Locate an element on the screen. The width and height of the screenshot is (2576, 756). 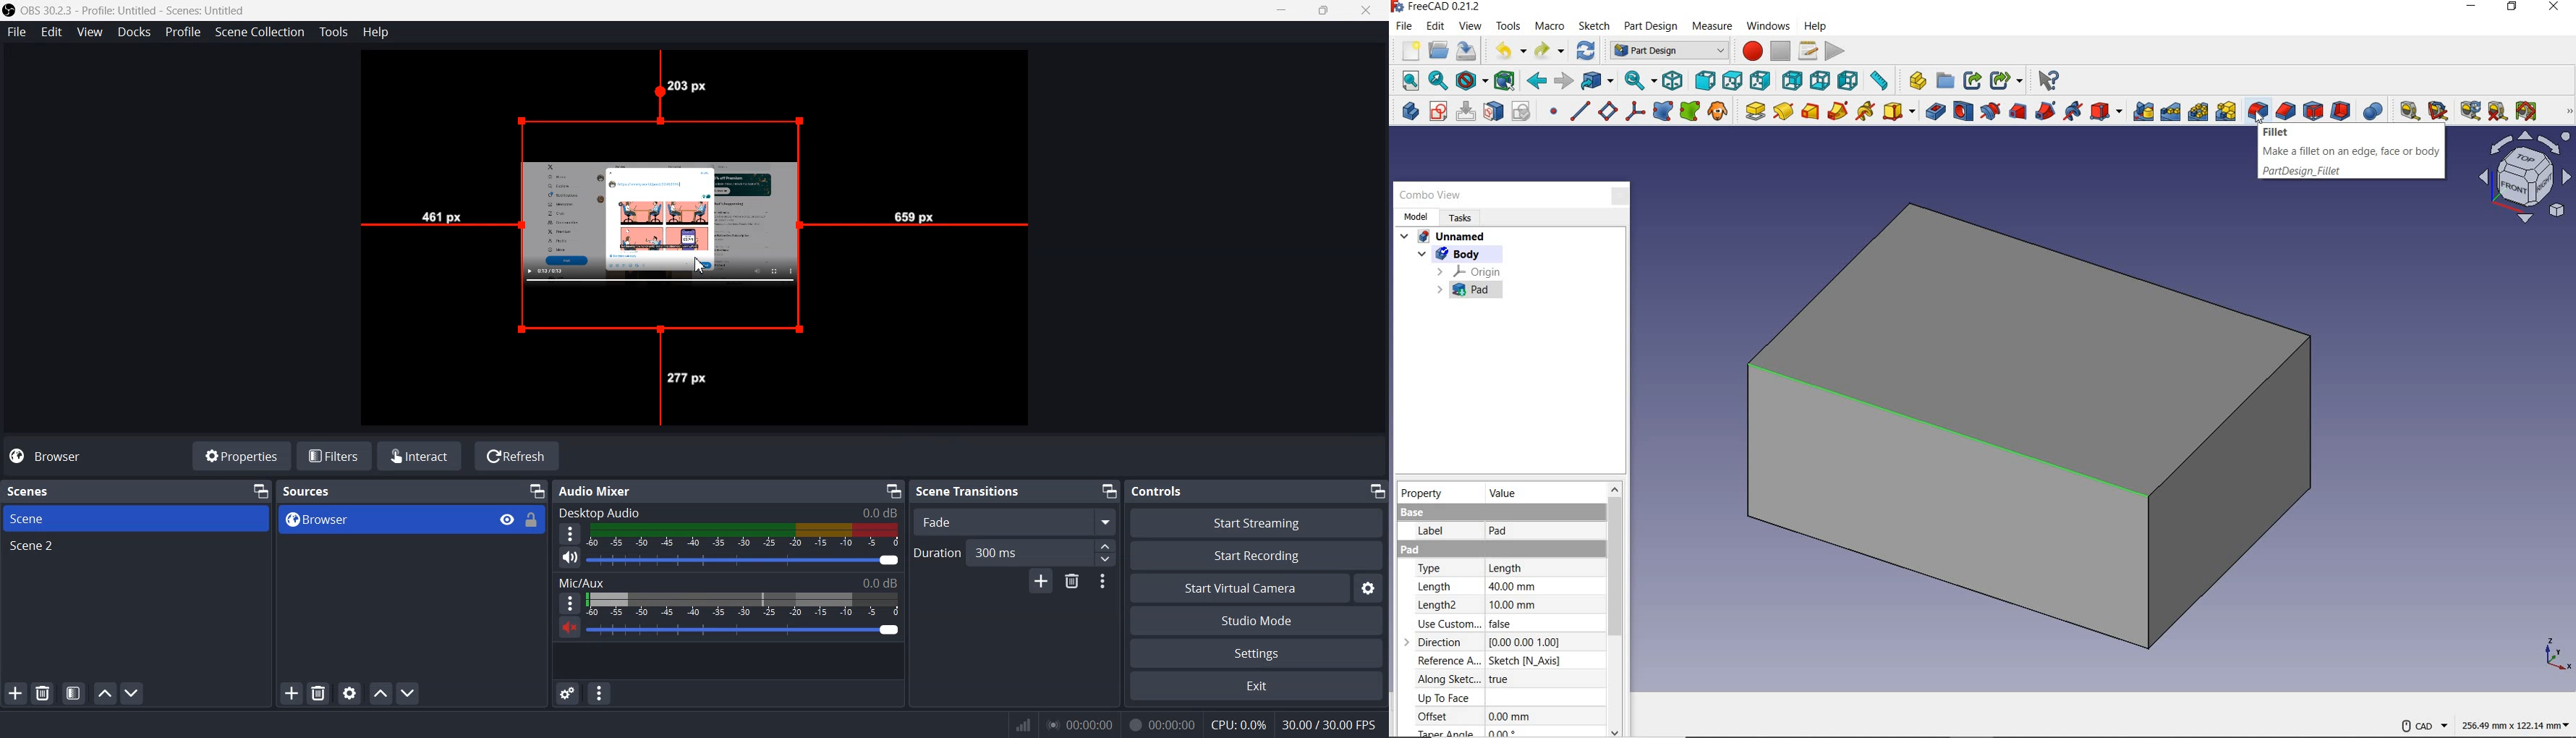
Mic/aux is located at coordinates (729, 580).